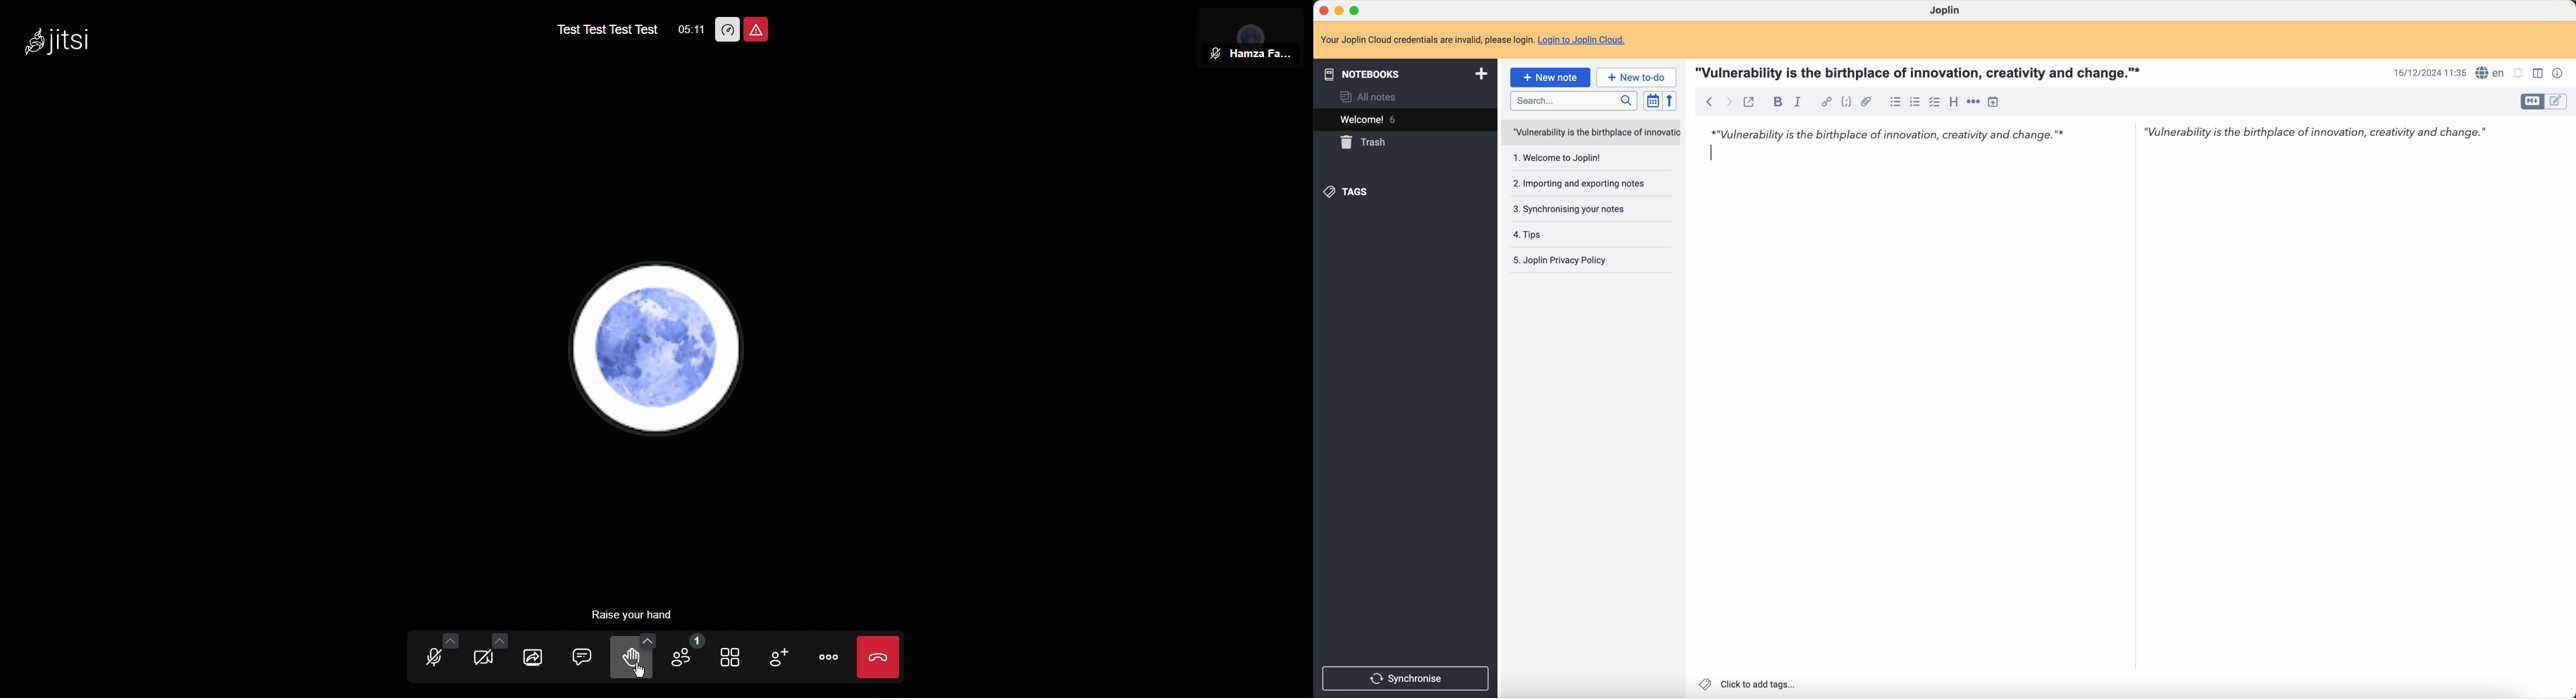  Describe the element at coordinates (1426, 39) in the screenshot. I see `Your Joplin Cloud credentials are invalid, please login.` at that location.